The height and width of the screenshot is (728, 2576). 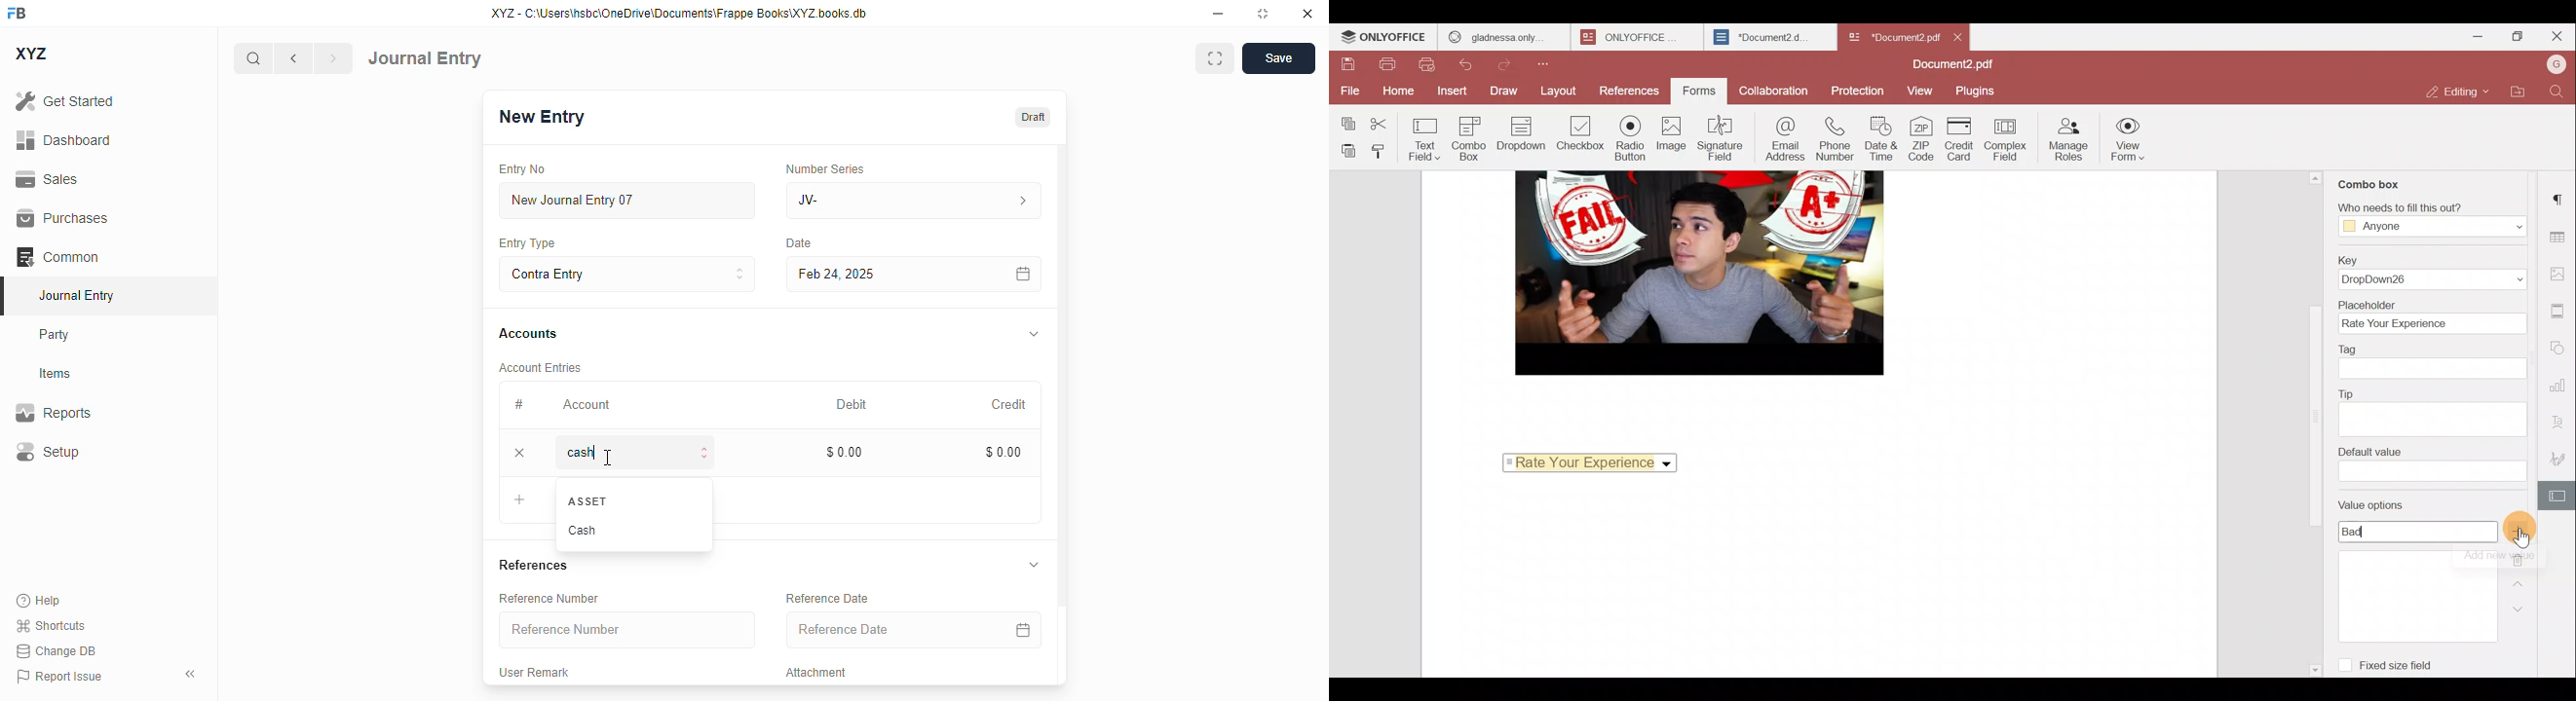 What do you see at coordinates (1773, 90) in the screenshot?
I see `Collaboration` at bounding box center [1773, 90].